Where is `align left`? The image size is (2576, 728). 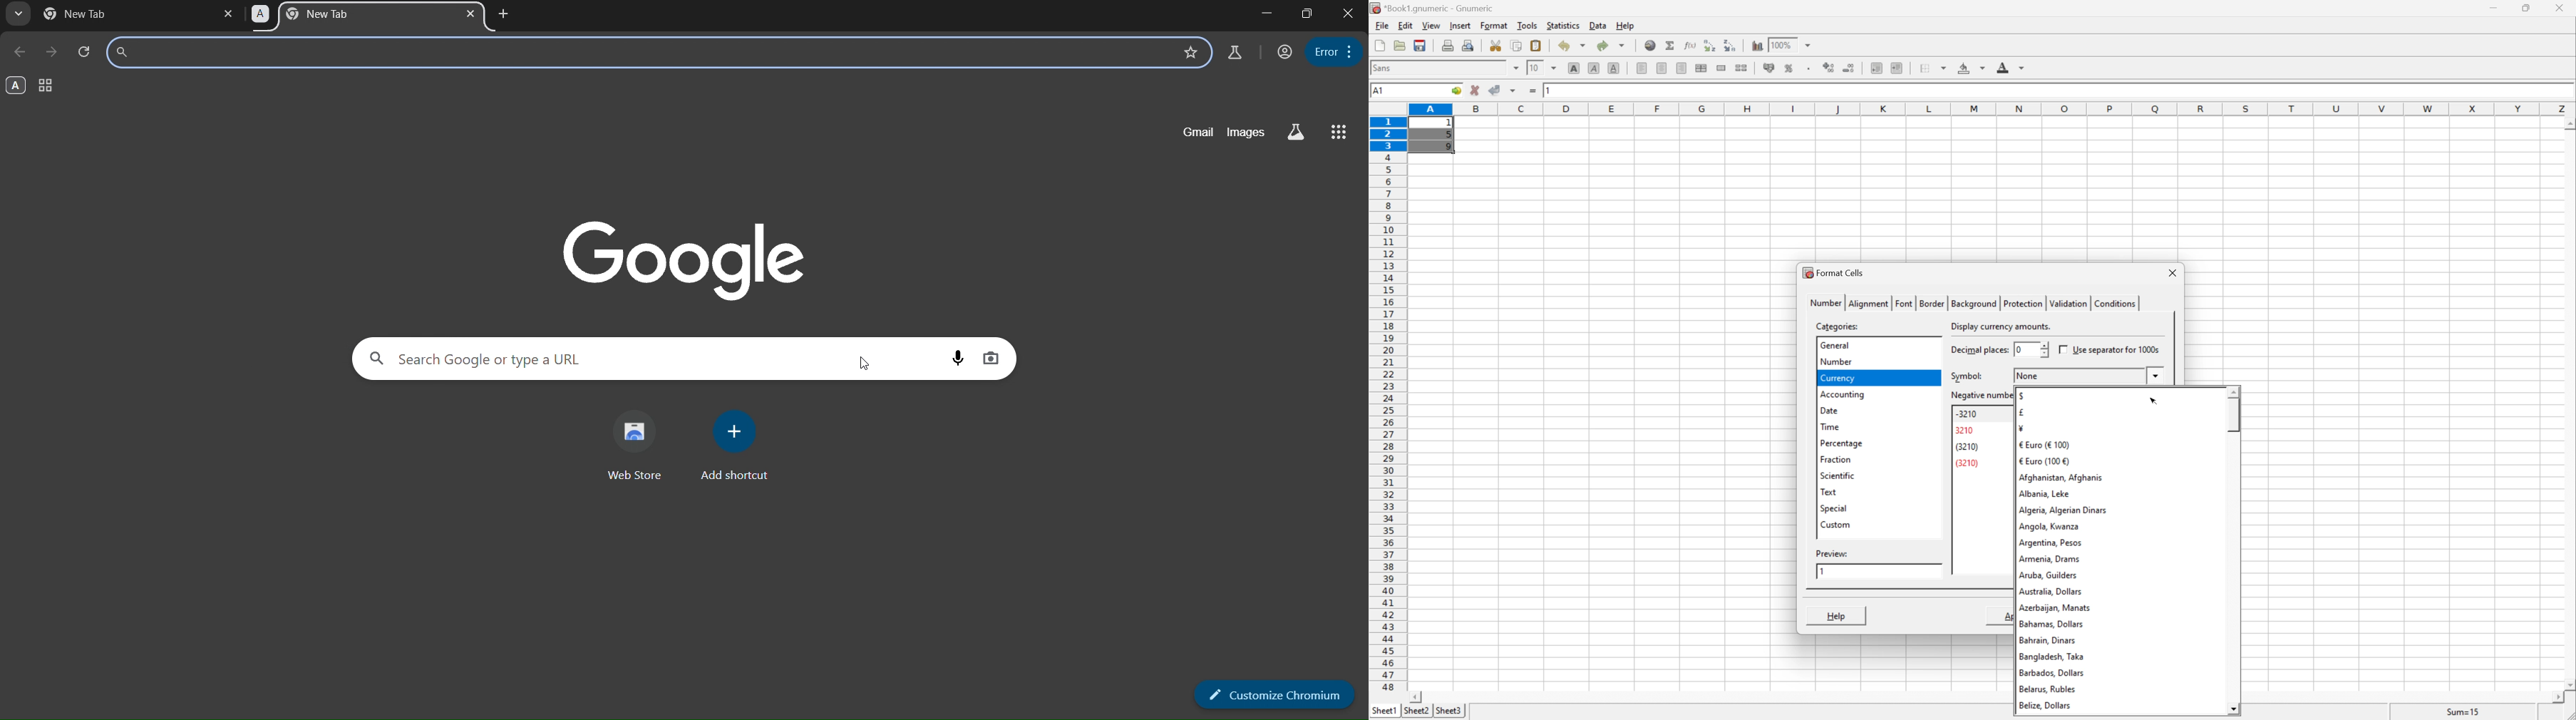
align left is located at coordinates (1643, 68).